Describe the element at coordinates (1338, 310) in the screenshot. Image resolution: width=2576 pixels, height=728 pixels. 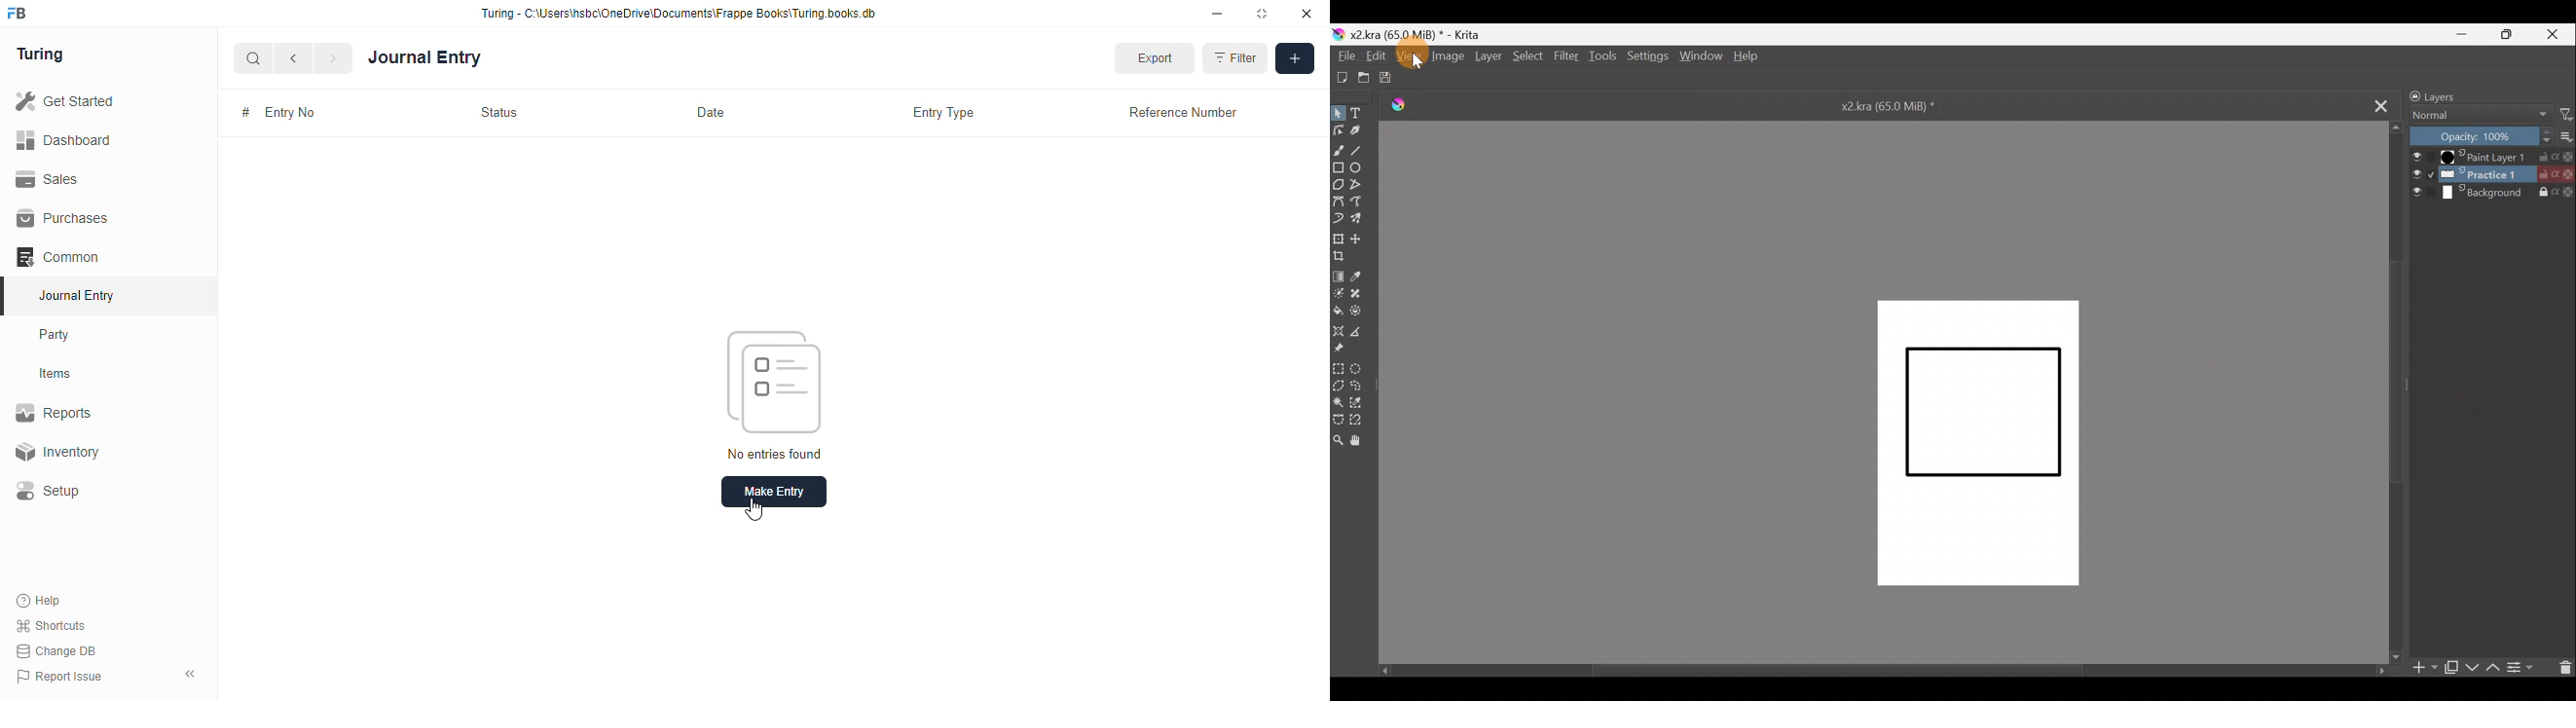
I see `Fill a contiguous area of colour with colour/fill a selection` at that location.